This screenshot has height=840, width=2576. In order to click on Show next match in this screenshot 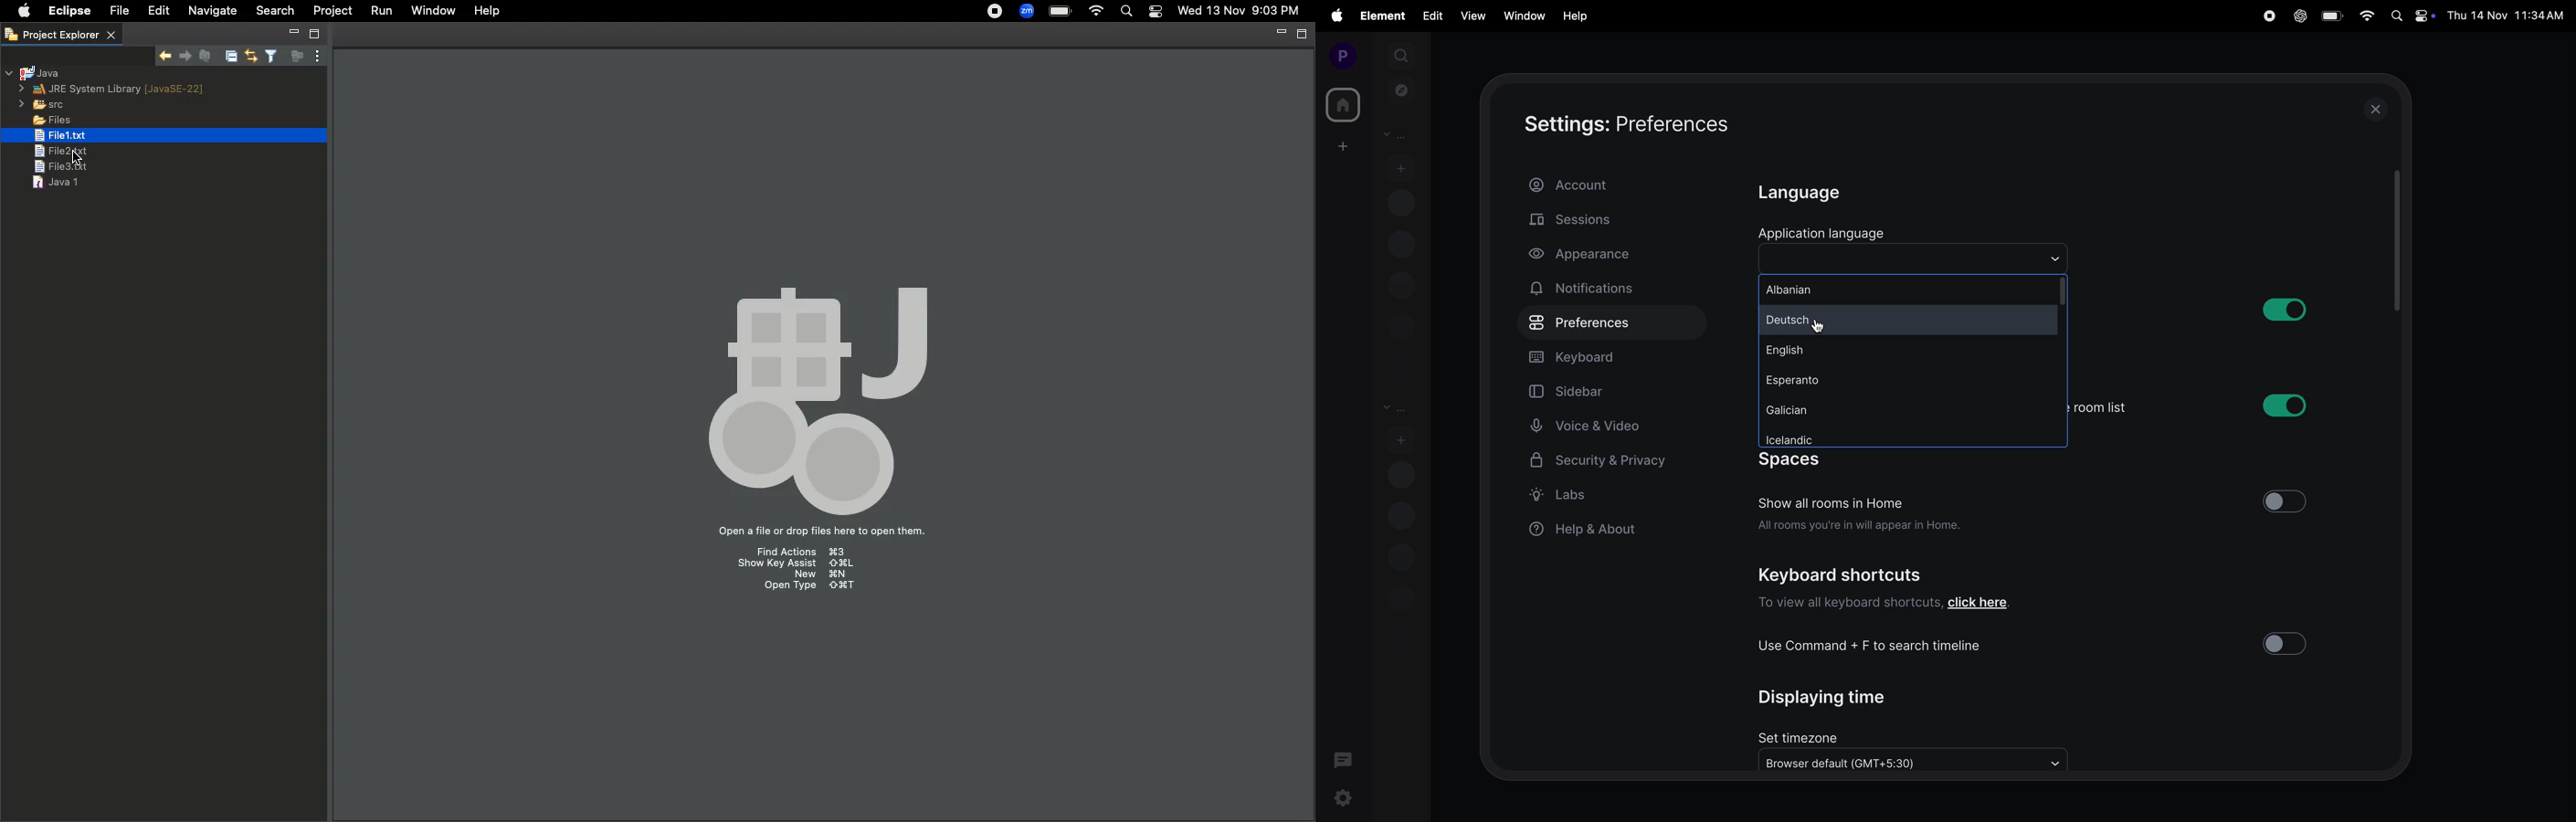, I will do `click(167, 54)`.